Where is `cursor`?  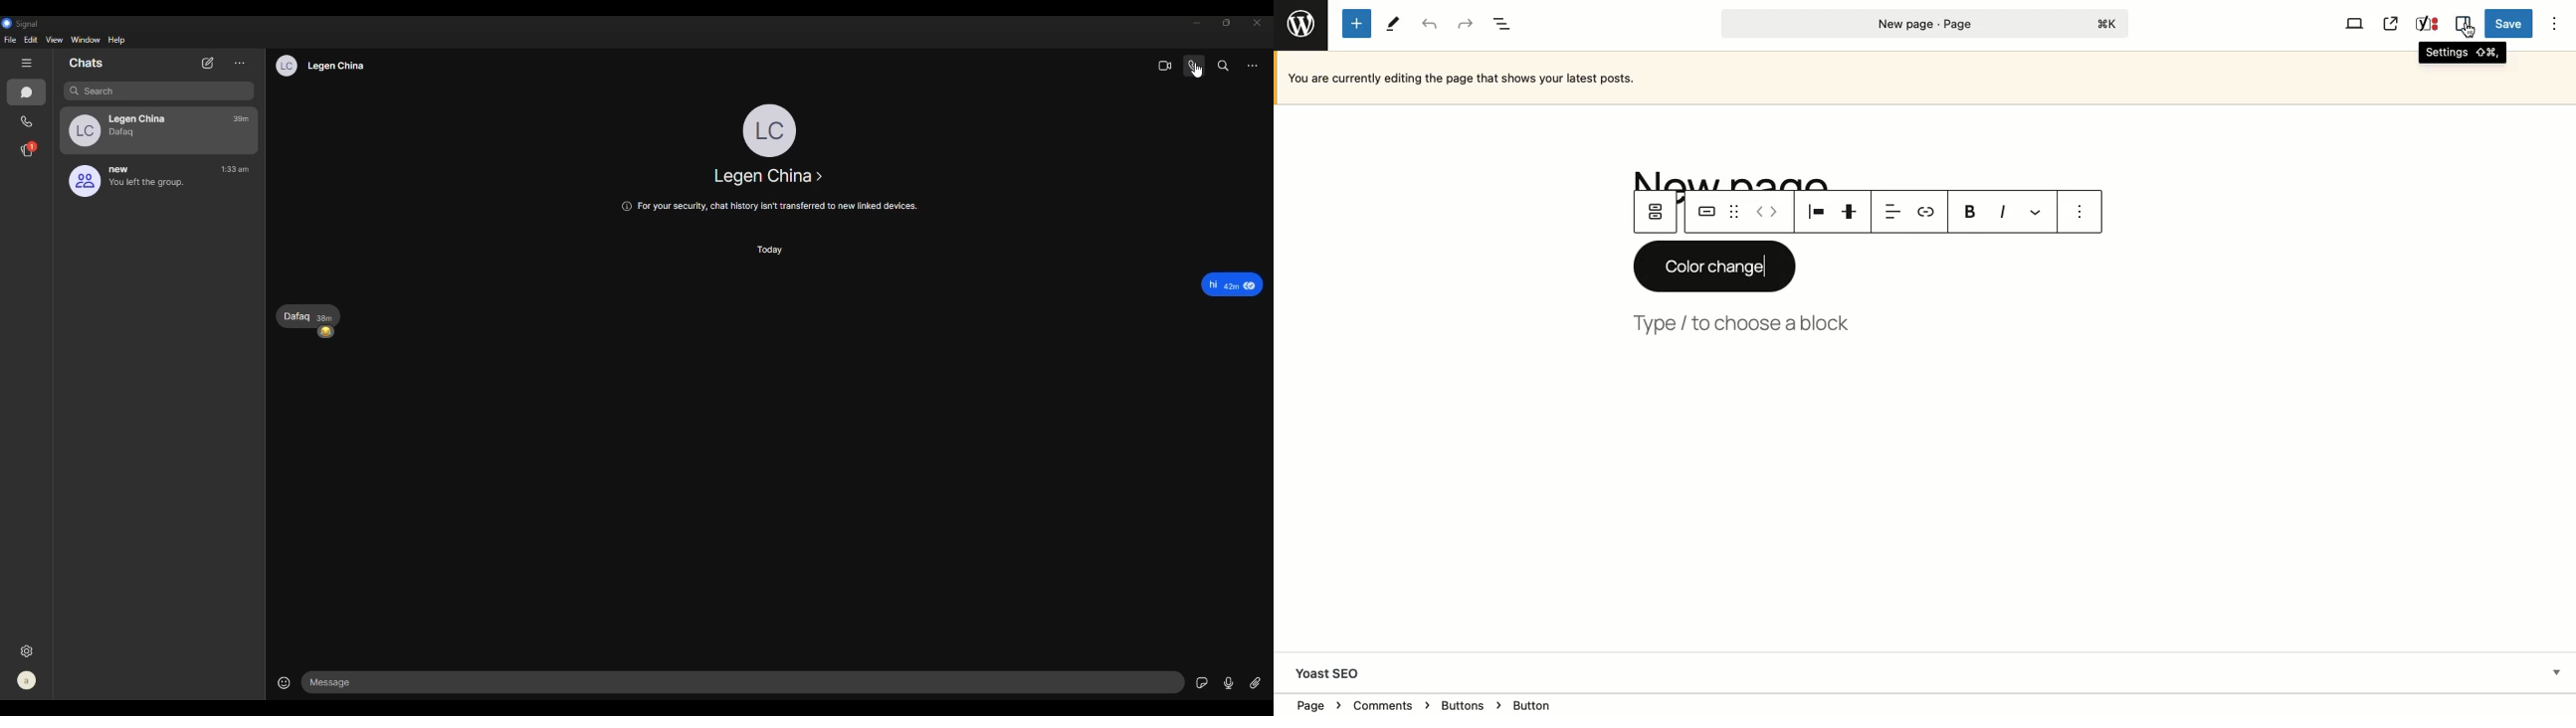 cursor is located at coordinates (2469, 30).